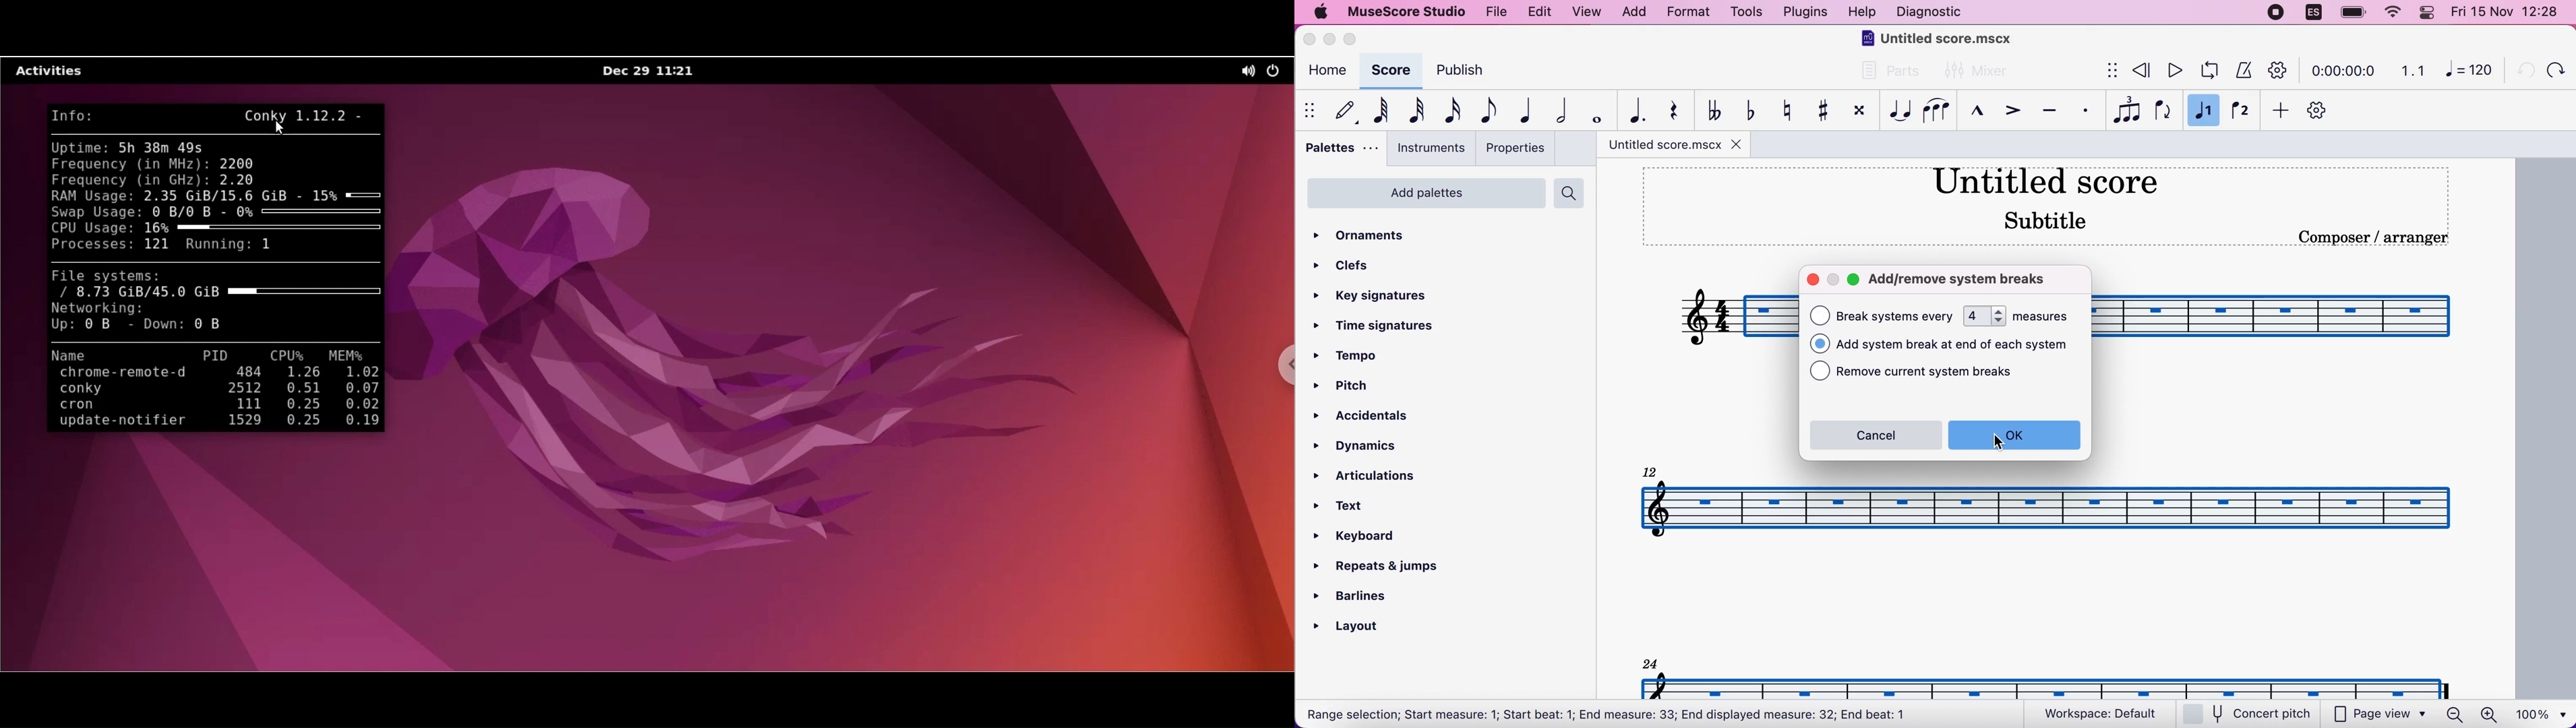  Describe the element at coordinates (1593, 111) in the screenshot. I see `whole note` at that location.